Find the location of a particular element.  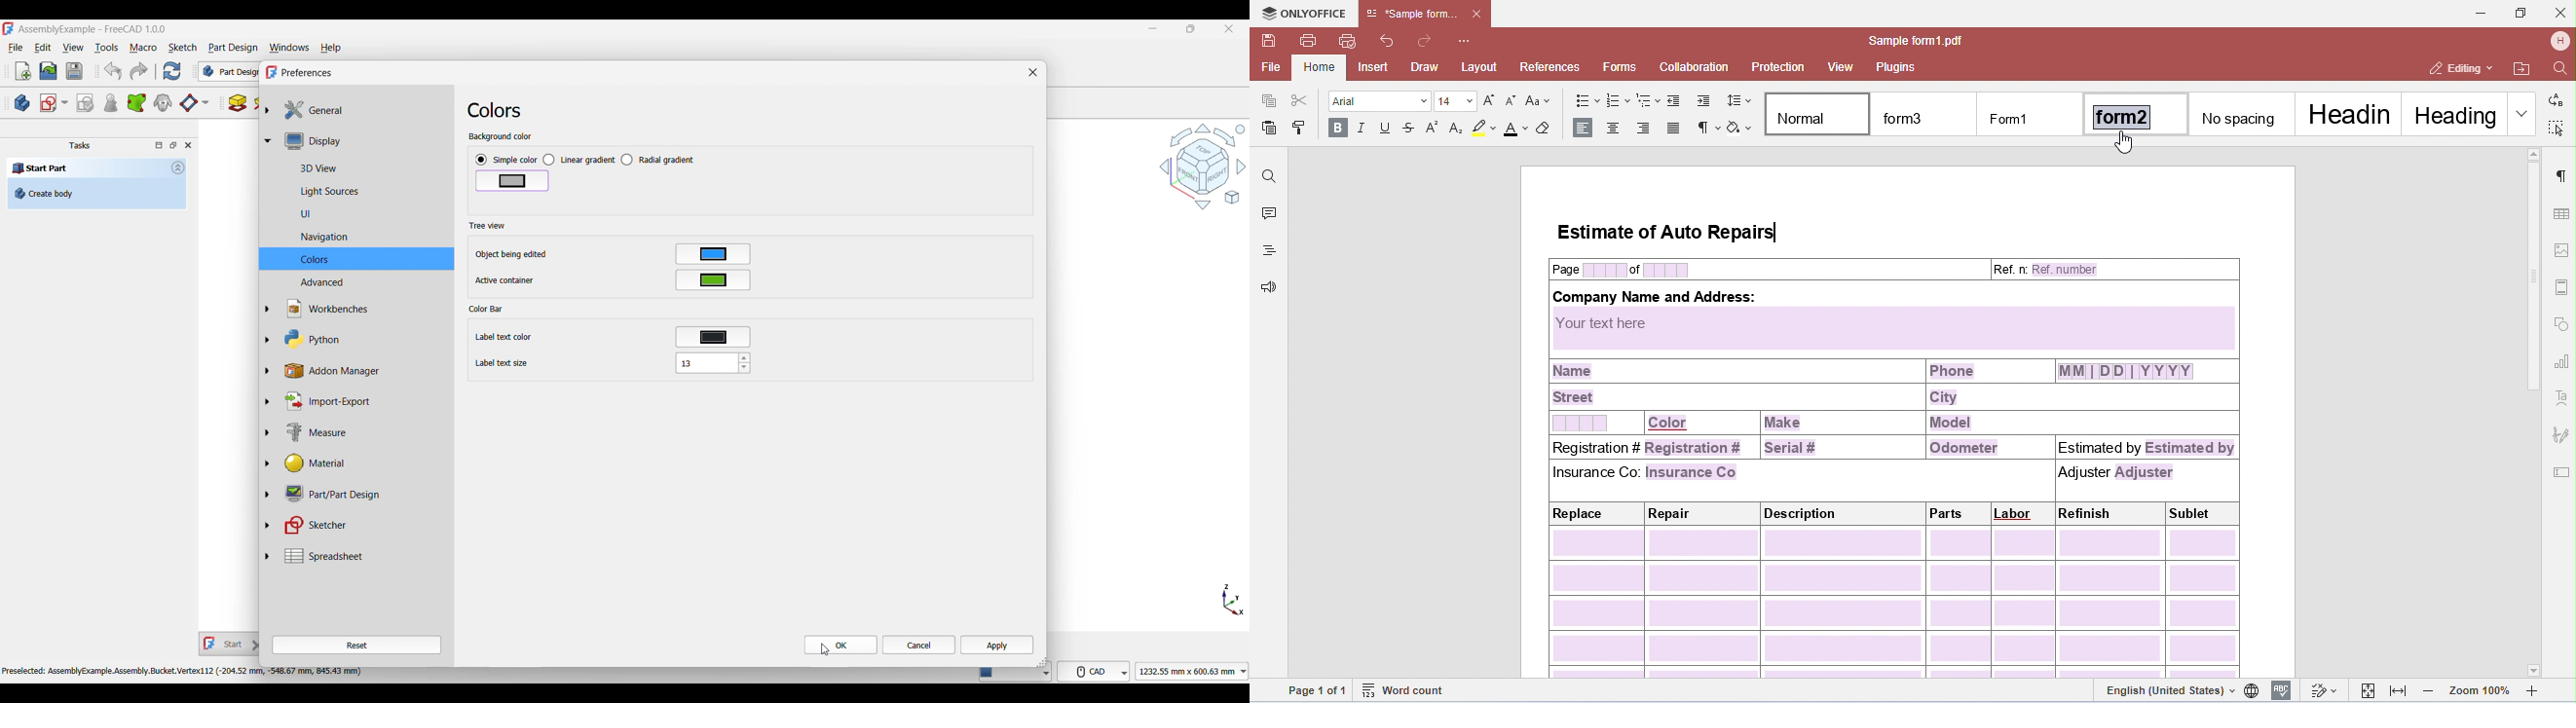

Create a sub-object shape binder is located at coordinates (137, 103).